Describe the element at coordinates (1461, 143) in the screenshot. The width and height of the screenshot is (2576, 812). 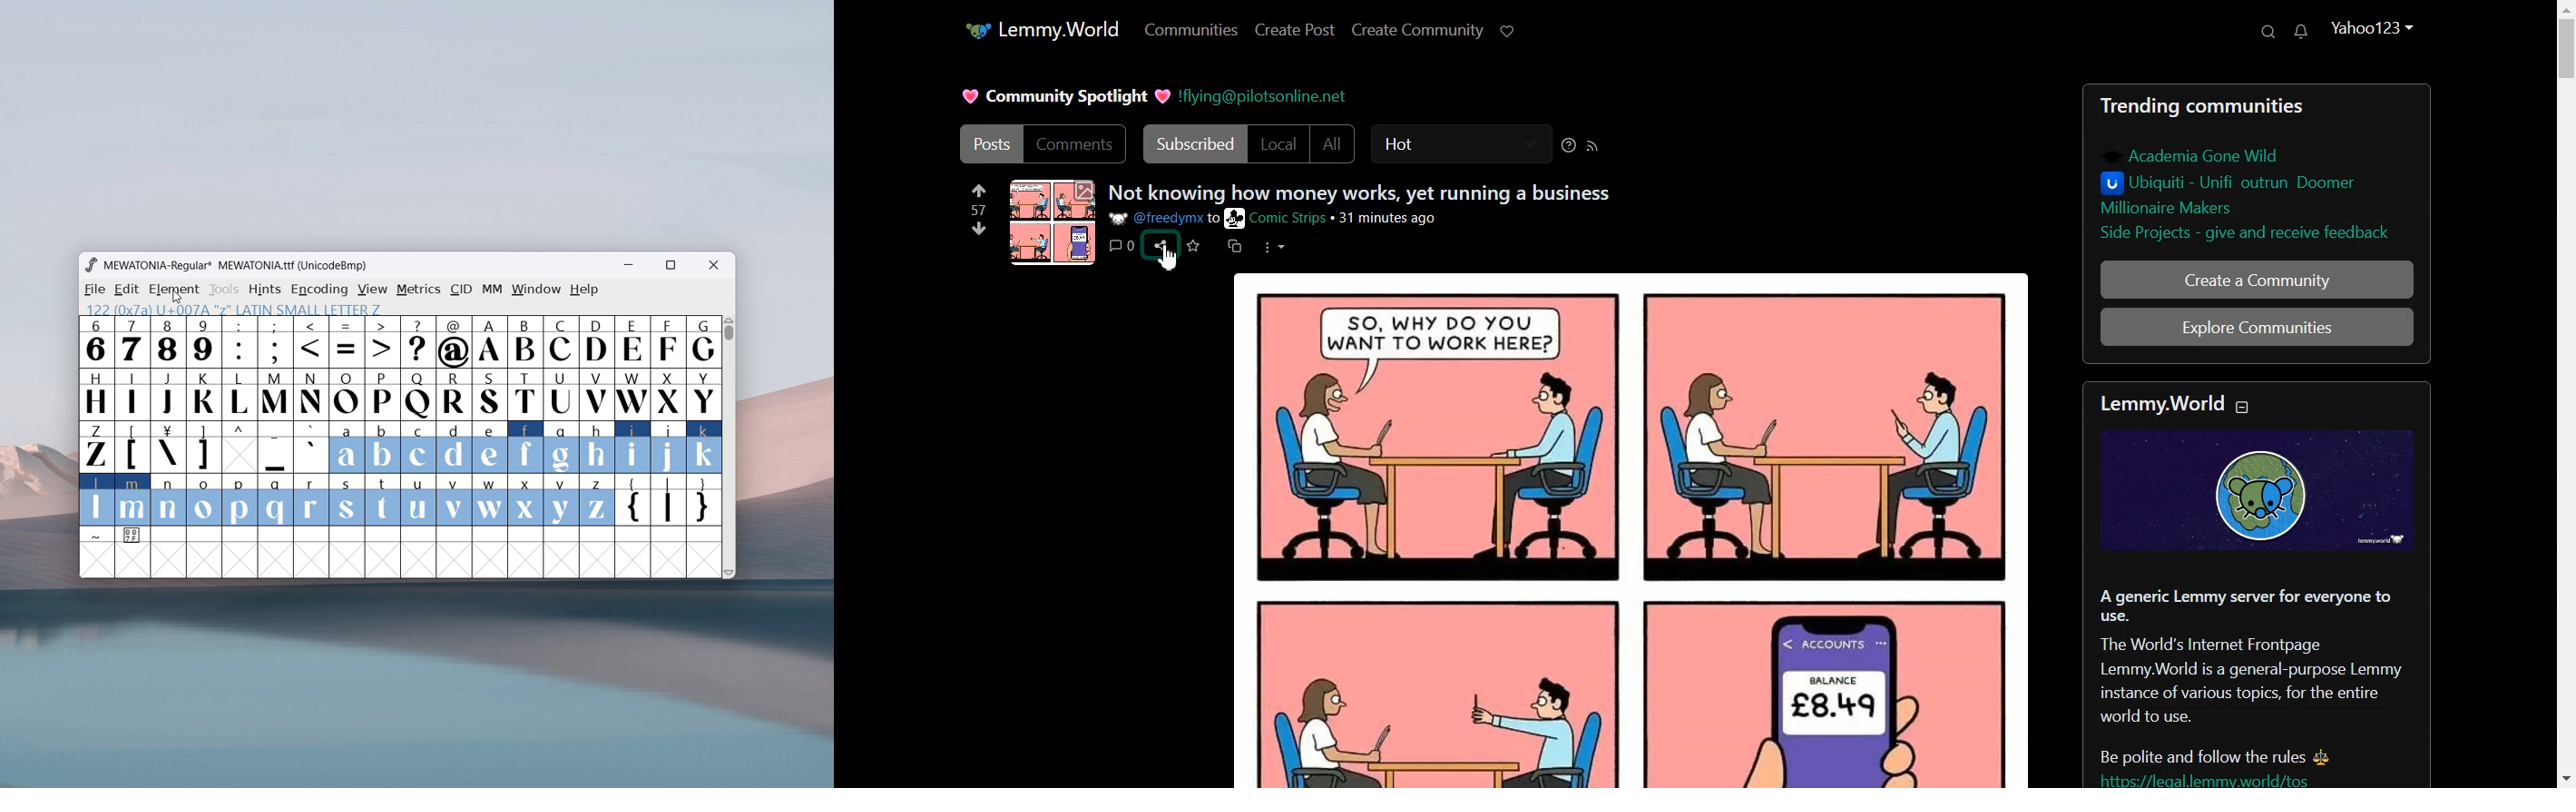
I see `Hot` at that location.